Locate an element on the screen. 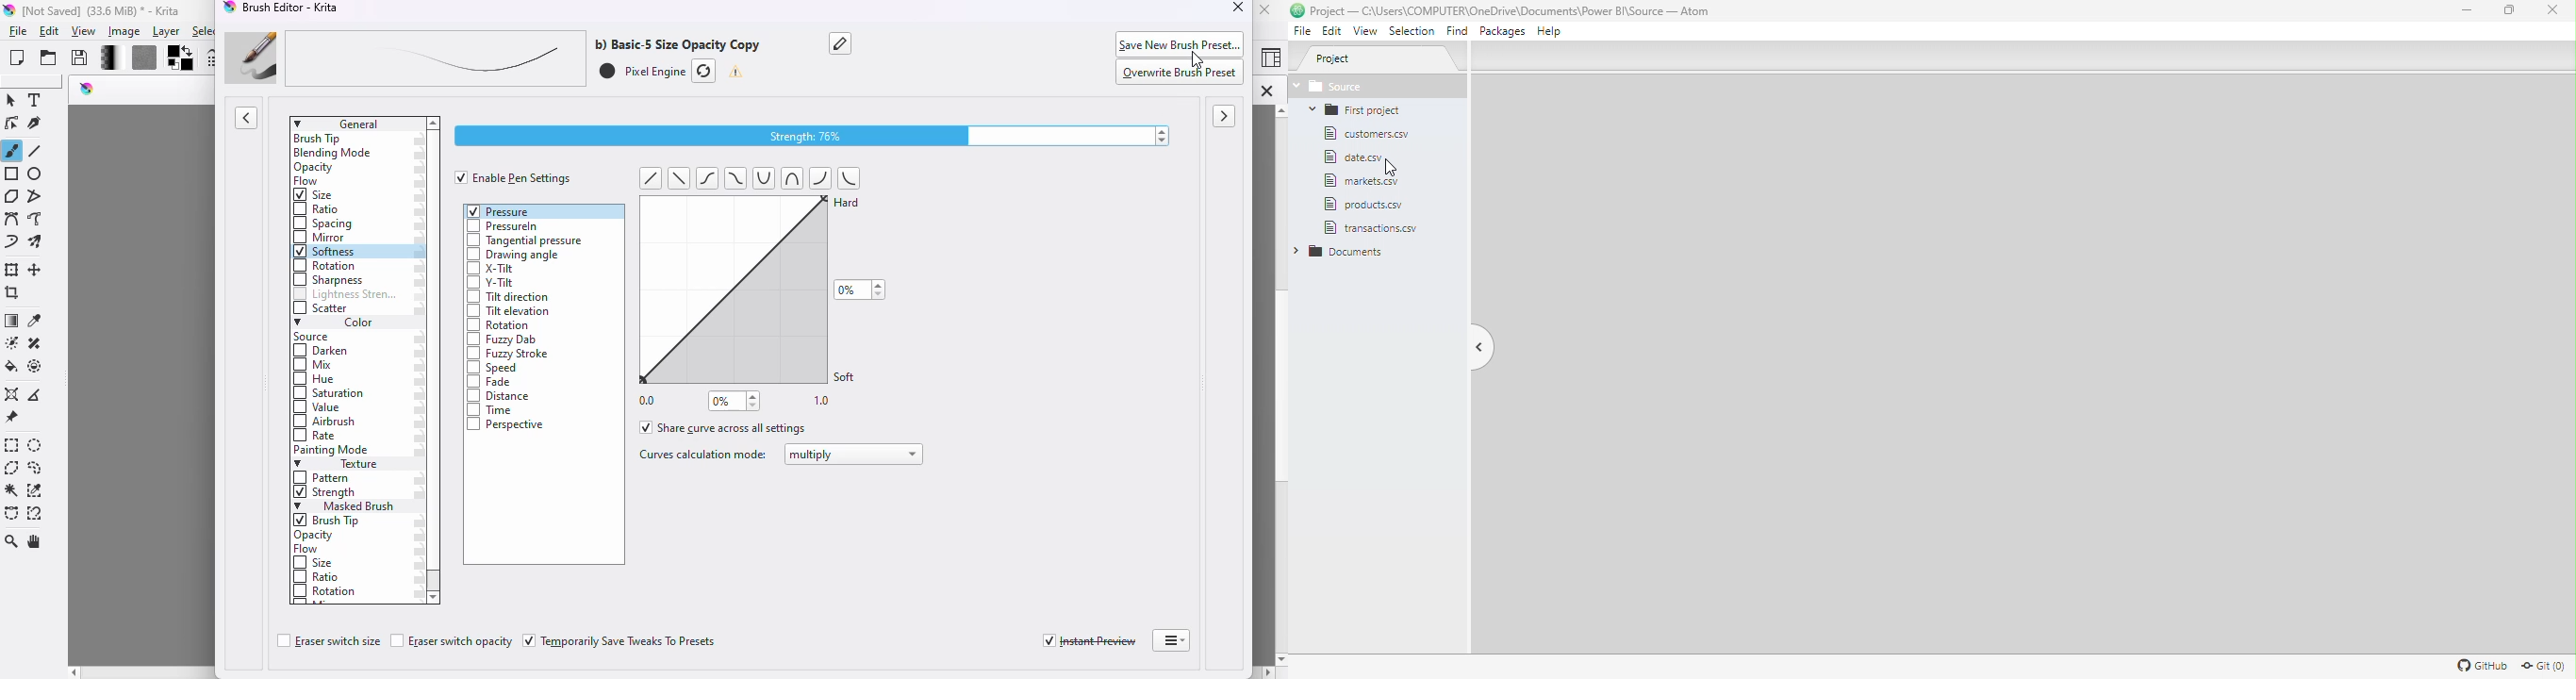 This screenshot has width=2576, height=700. close tab is located at coordinates (1266, 91).